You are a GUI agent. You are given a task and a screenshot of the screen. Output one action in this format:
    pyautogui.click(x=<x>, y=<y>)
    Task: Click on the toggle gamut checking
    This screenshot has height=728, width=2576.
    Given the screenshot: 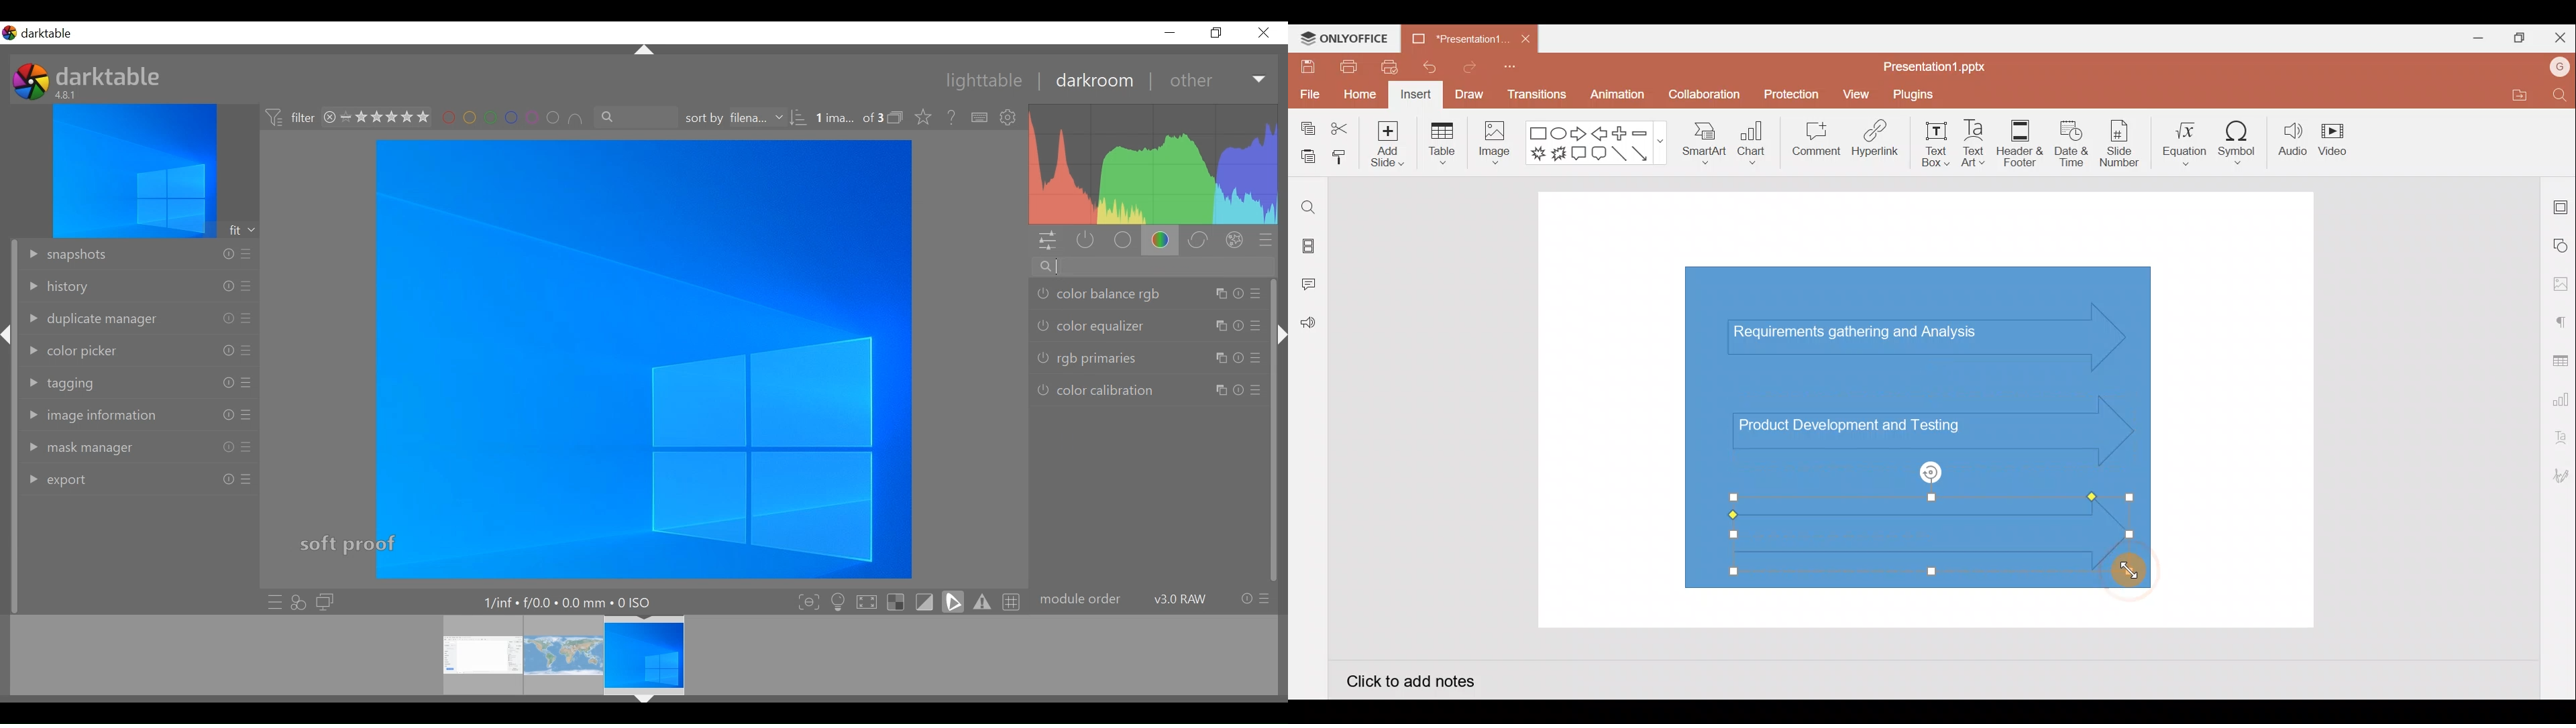 What is the action you would take?
    pyautogui.click(x=981, y=602)
    